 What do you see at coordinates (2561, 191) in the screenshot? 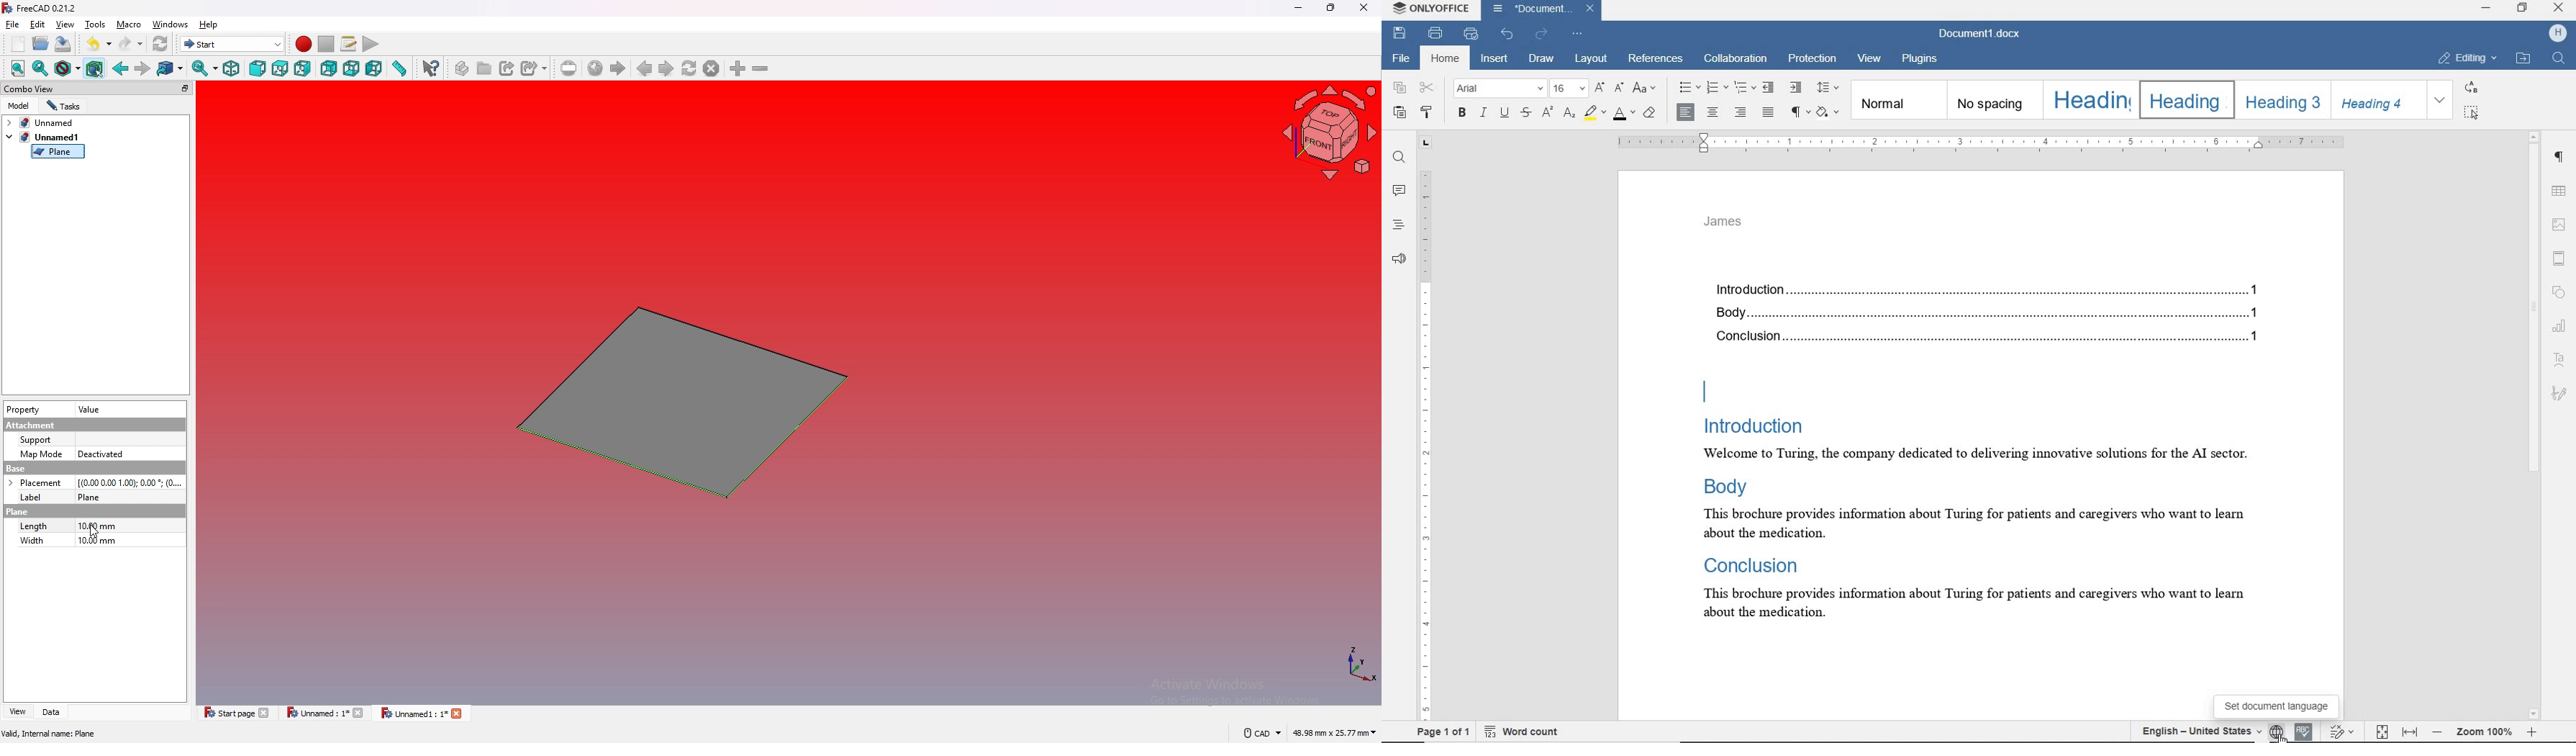
I see `table` at bounding box center [2561, 191].